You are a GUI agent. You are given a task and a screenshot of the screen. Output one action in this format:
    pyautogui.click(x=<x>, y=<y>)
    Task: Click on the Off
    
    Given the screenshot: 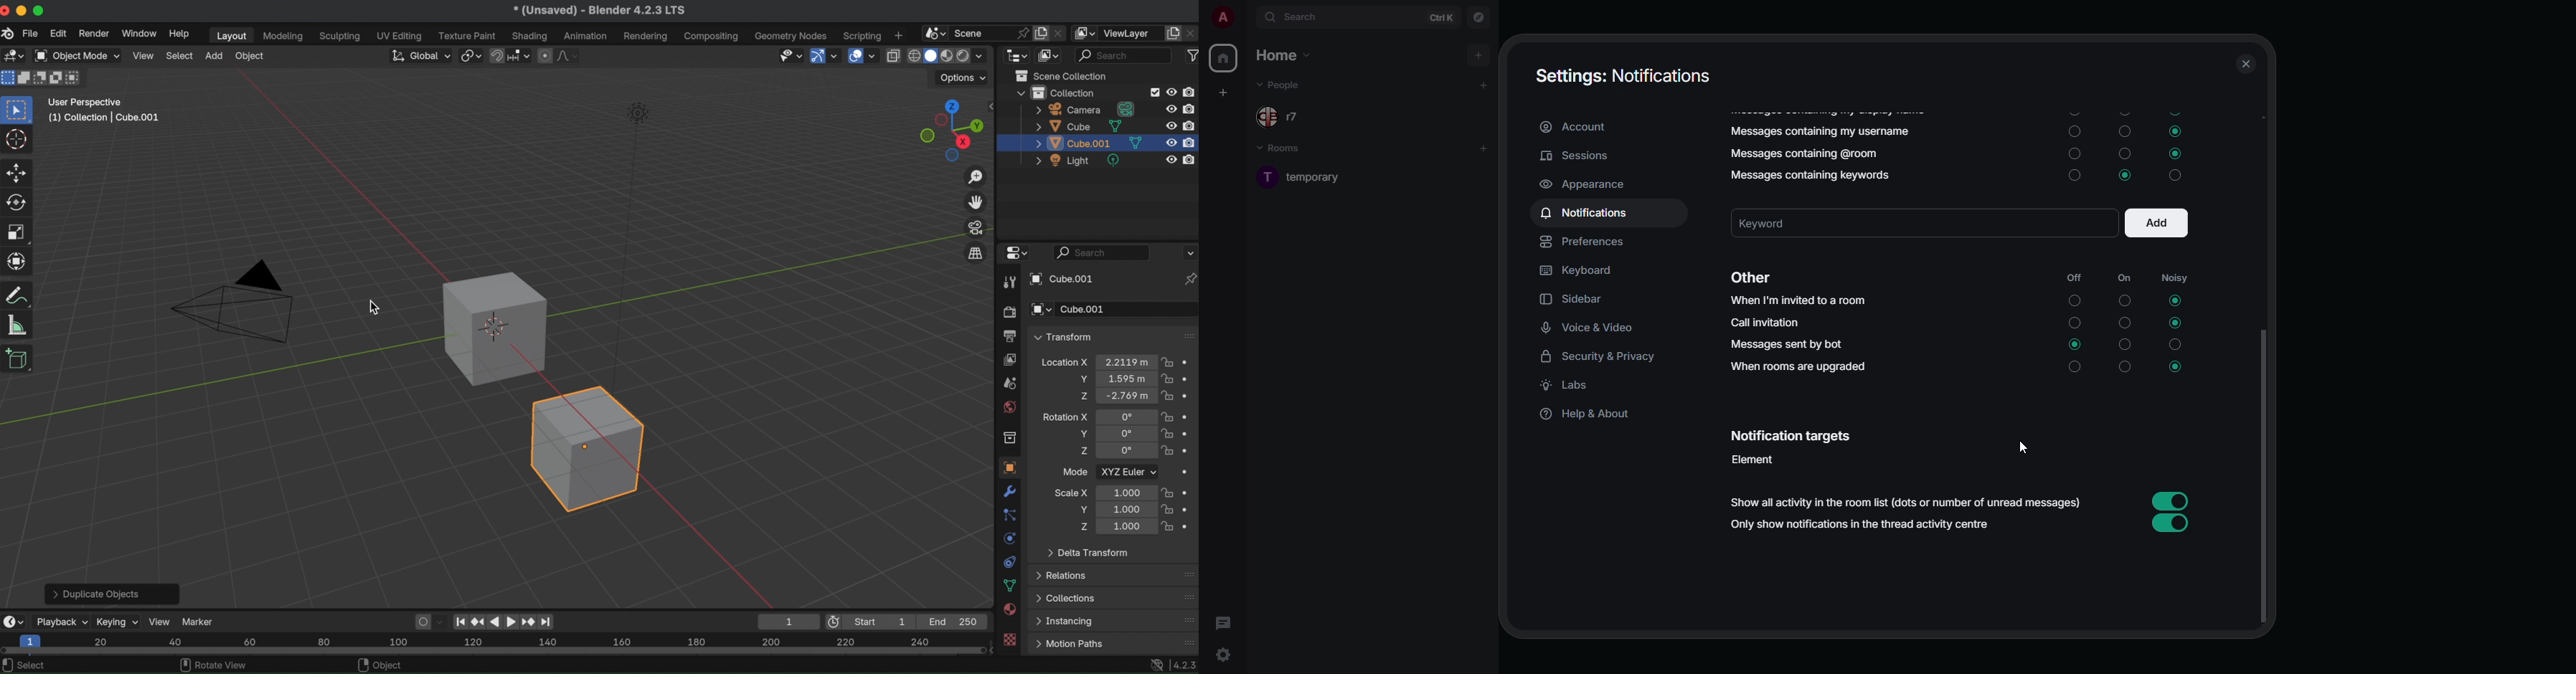 What is the action you would take?
    pyautogui.click(x=2074, y=301)
    